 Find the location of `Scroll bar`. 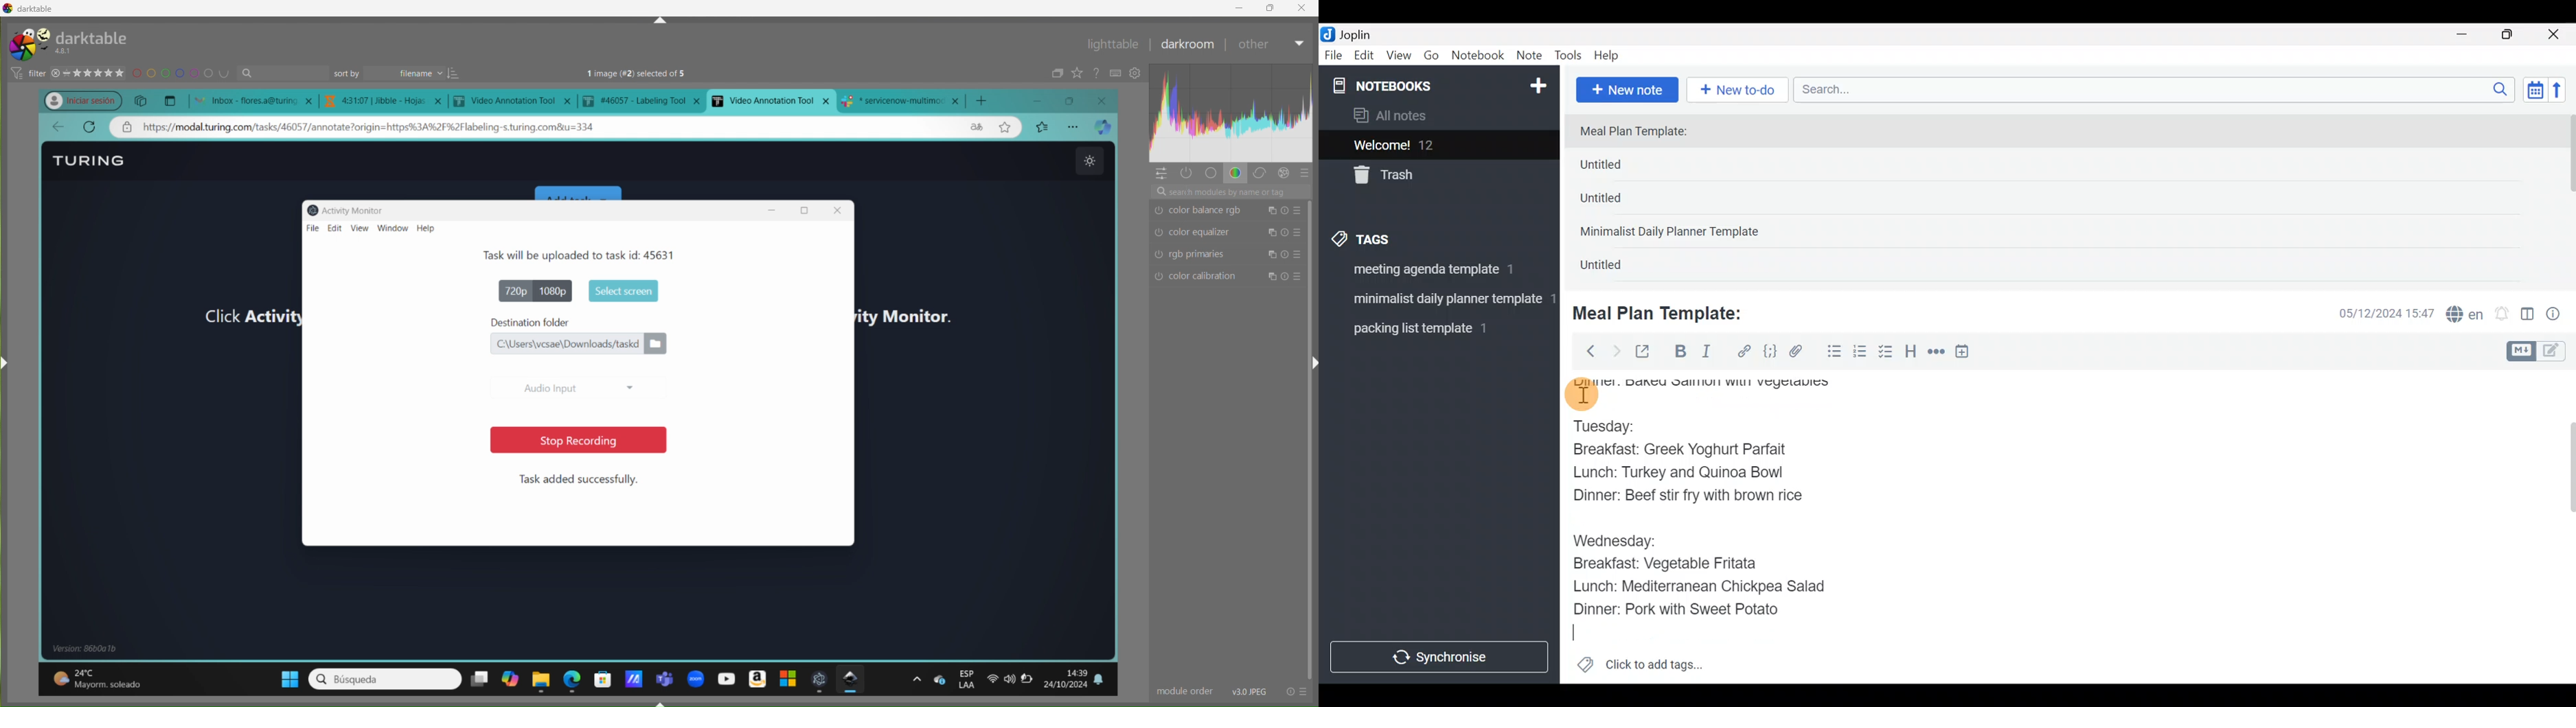

Scroll bar is located at coordinates (2562, 526).